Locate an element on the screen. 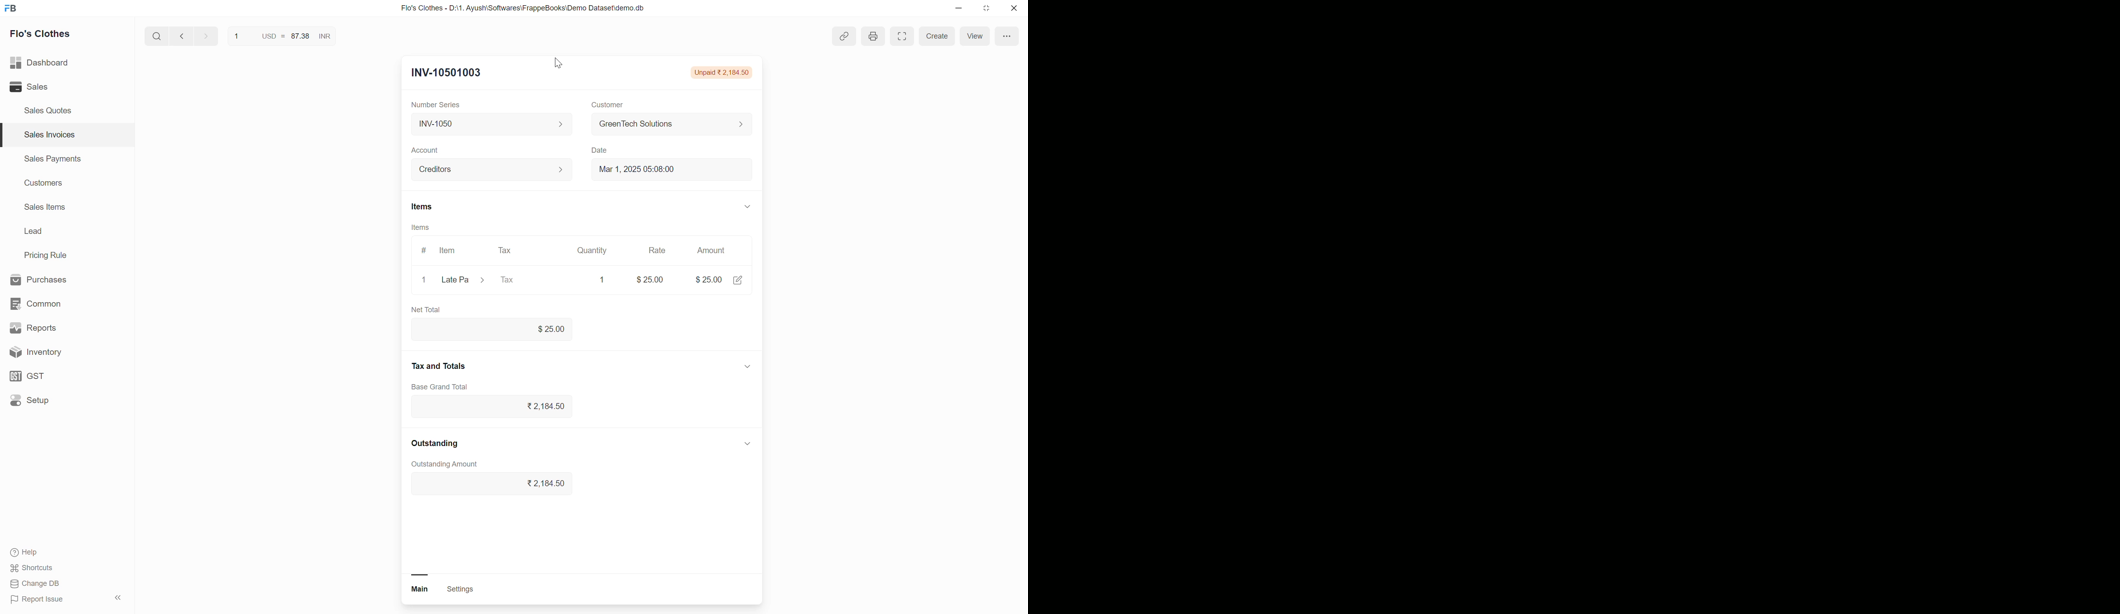 The height and width of the screenshot is (616, 2128). Flo's Clothes - D:\1. Ayush\Softwares\FrappeBooks\Demo Dataset\demo.db is located at coordinates (531, 9).